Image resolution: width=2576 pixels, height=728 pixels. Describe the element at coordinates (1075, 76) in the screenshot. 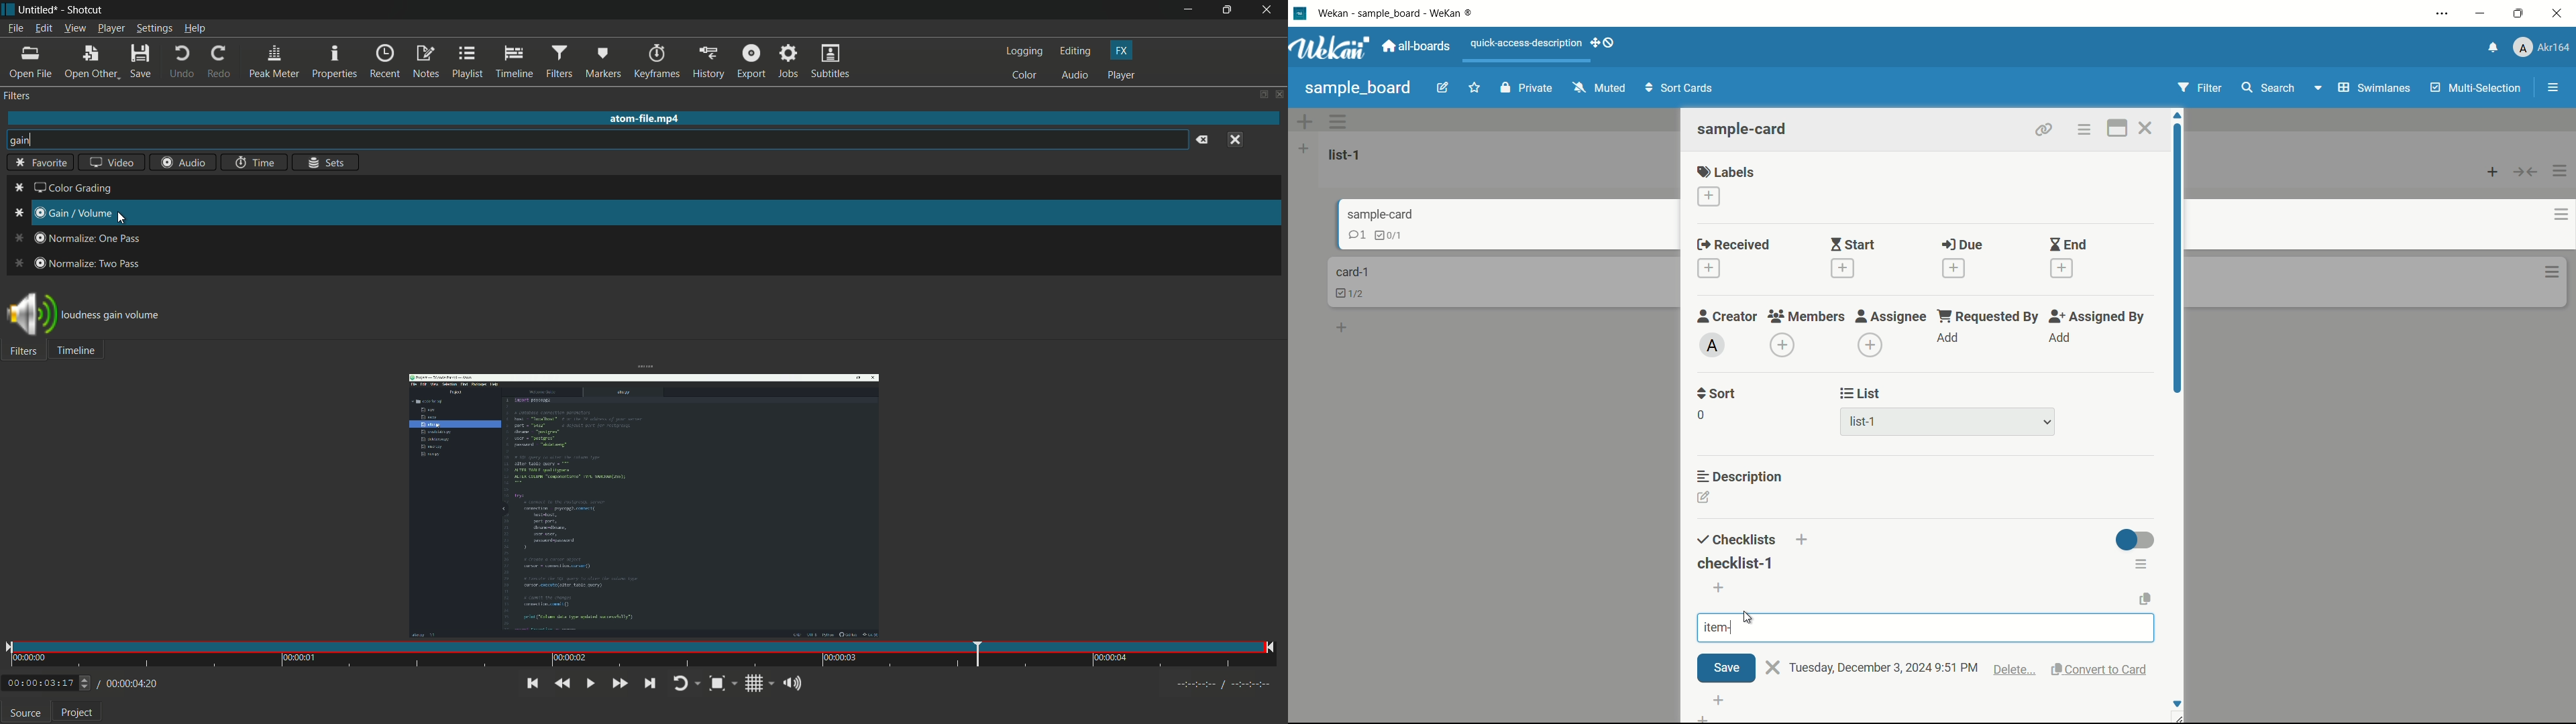

I see `audio` at that location.